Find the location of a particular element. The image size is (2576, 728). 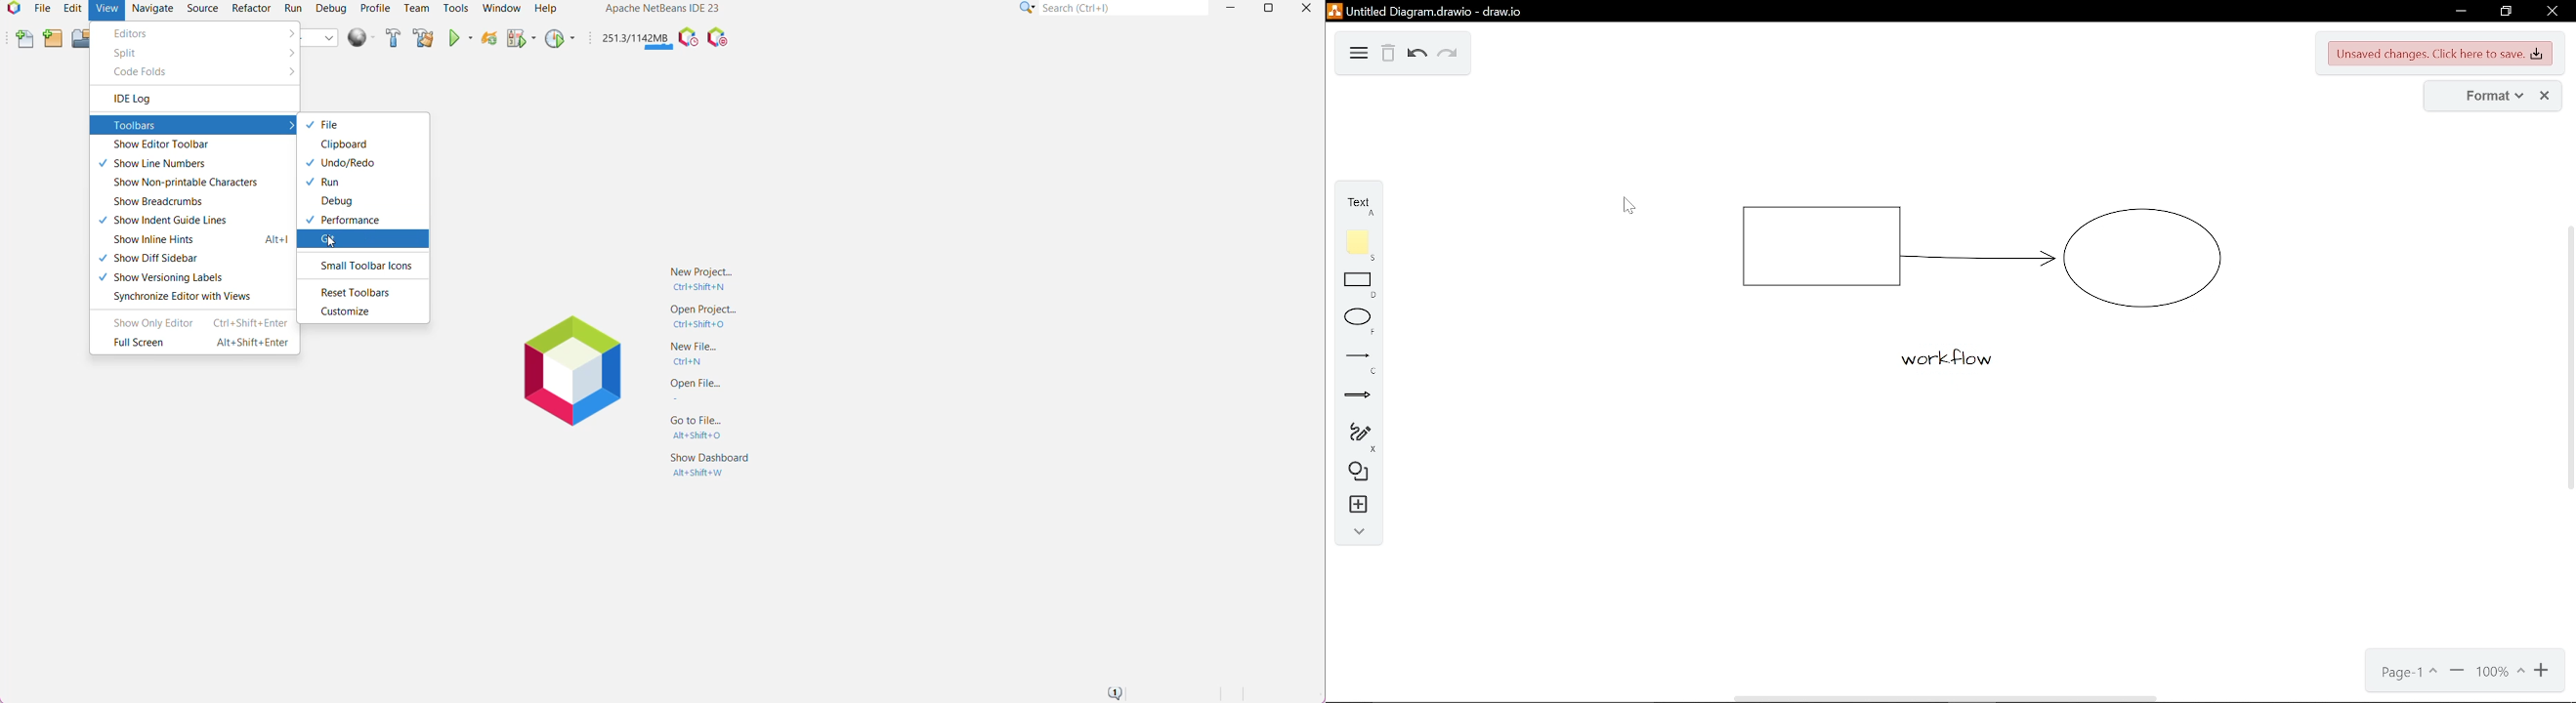

100% is located at coordinates (2499, 672).